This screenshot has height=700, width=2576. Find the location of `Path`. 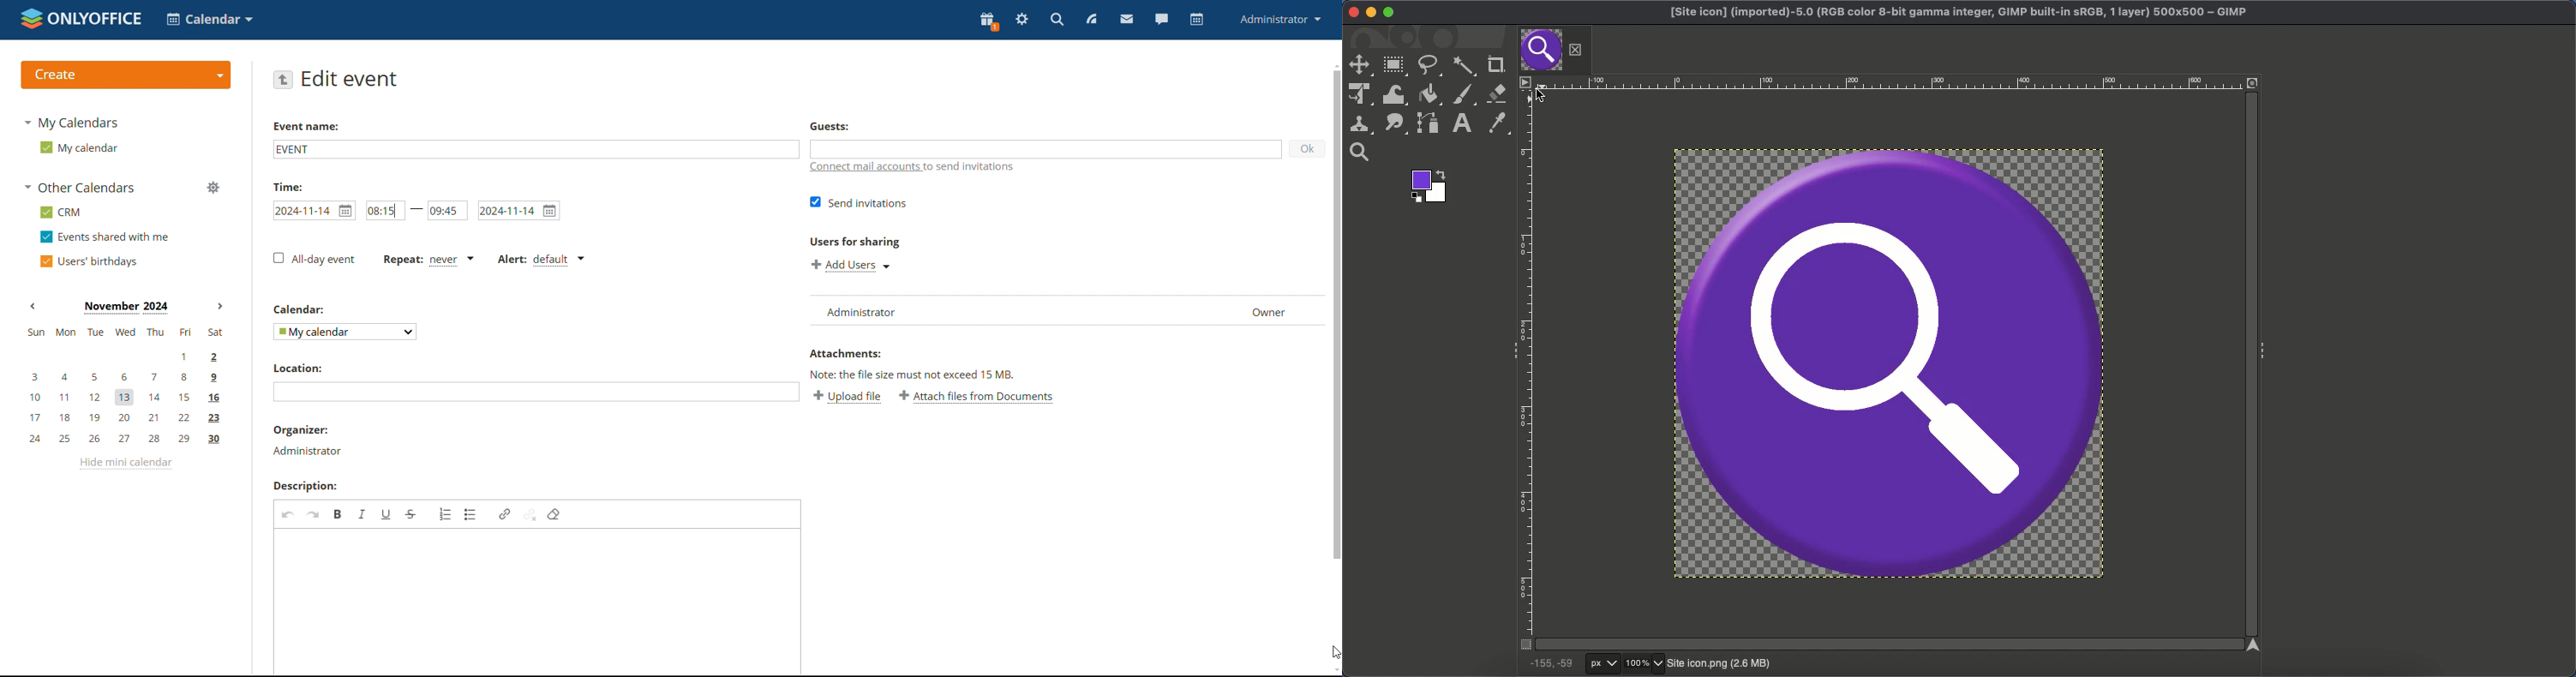

Path is located at coordinates (1429, 123).